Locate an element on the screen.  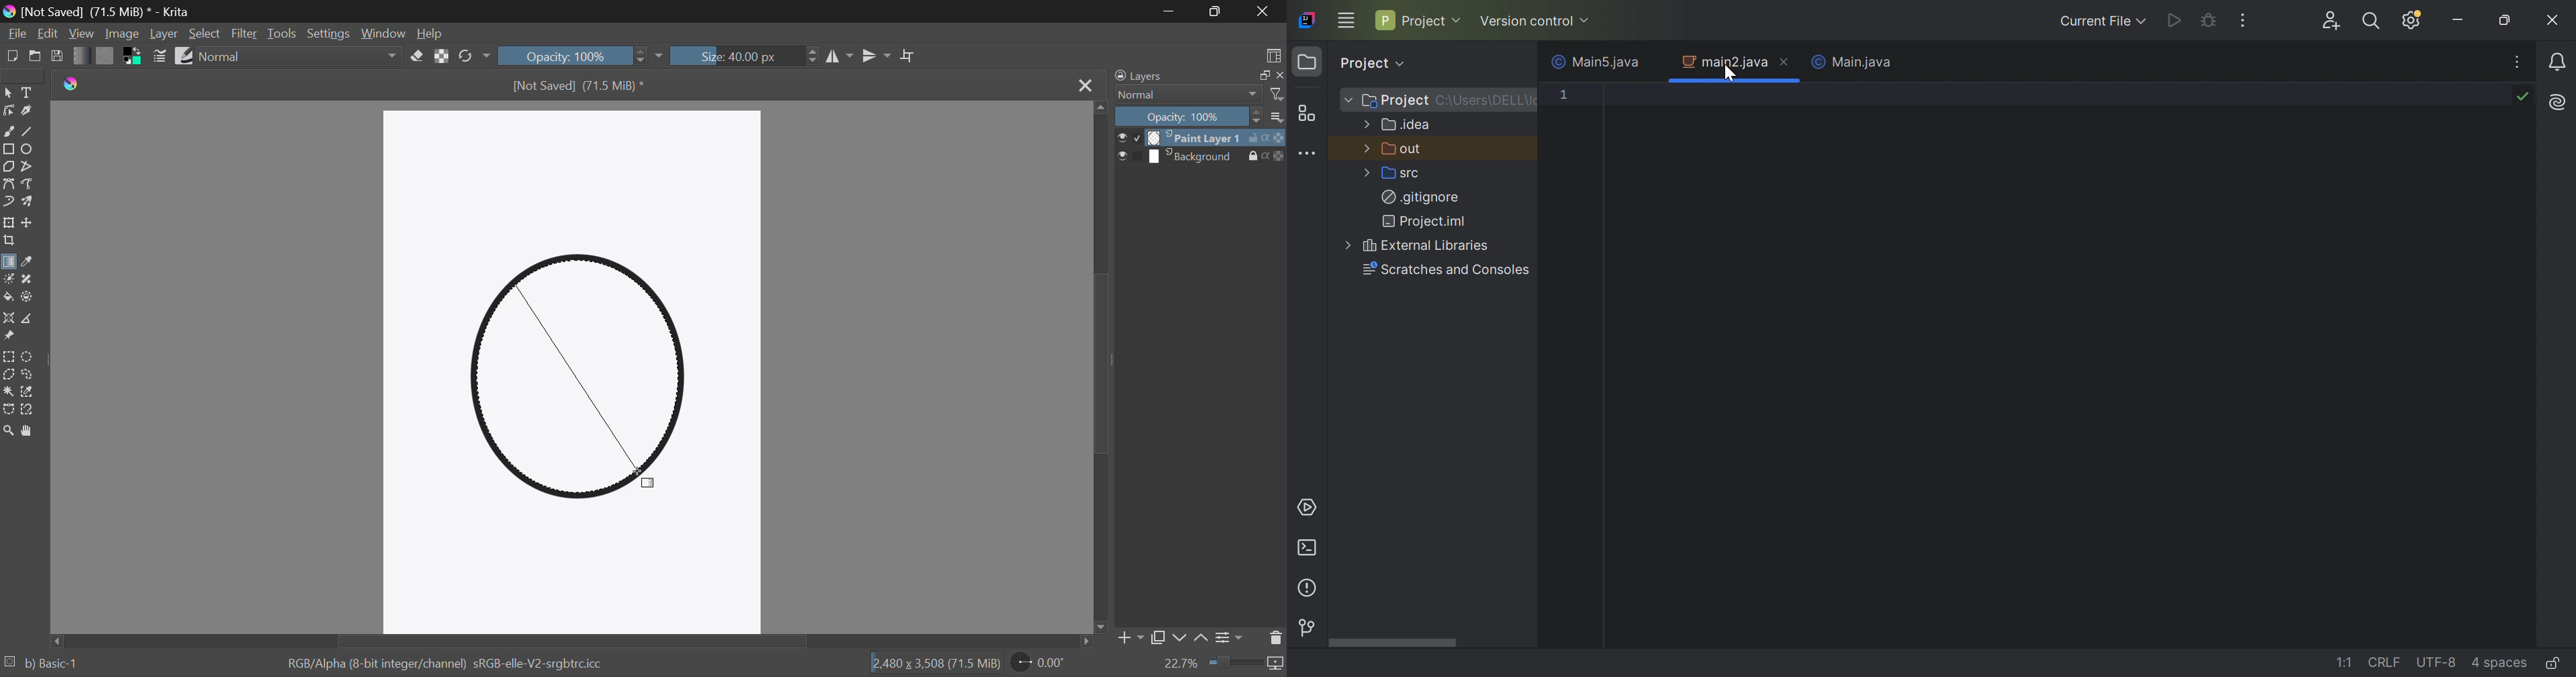
Cursor Position is located at coordinates (648, 477).